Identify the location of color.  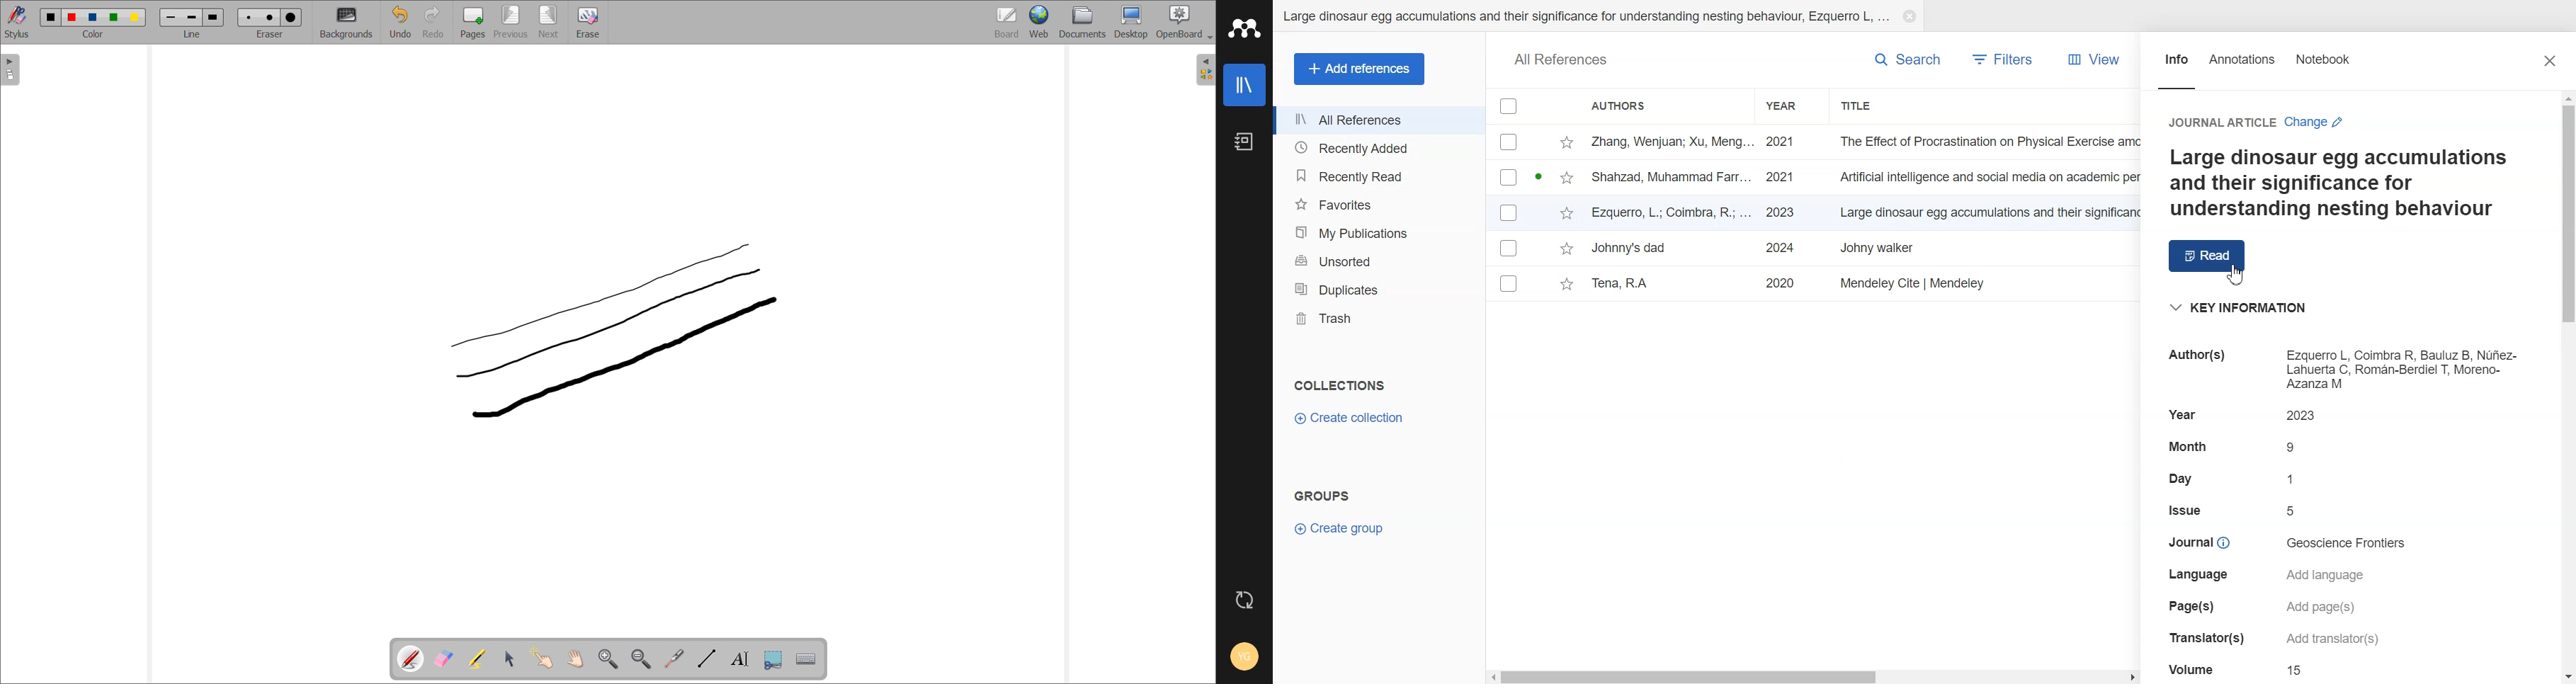
(115, 18).